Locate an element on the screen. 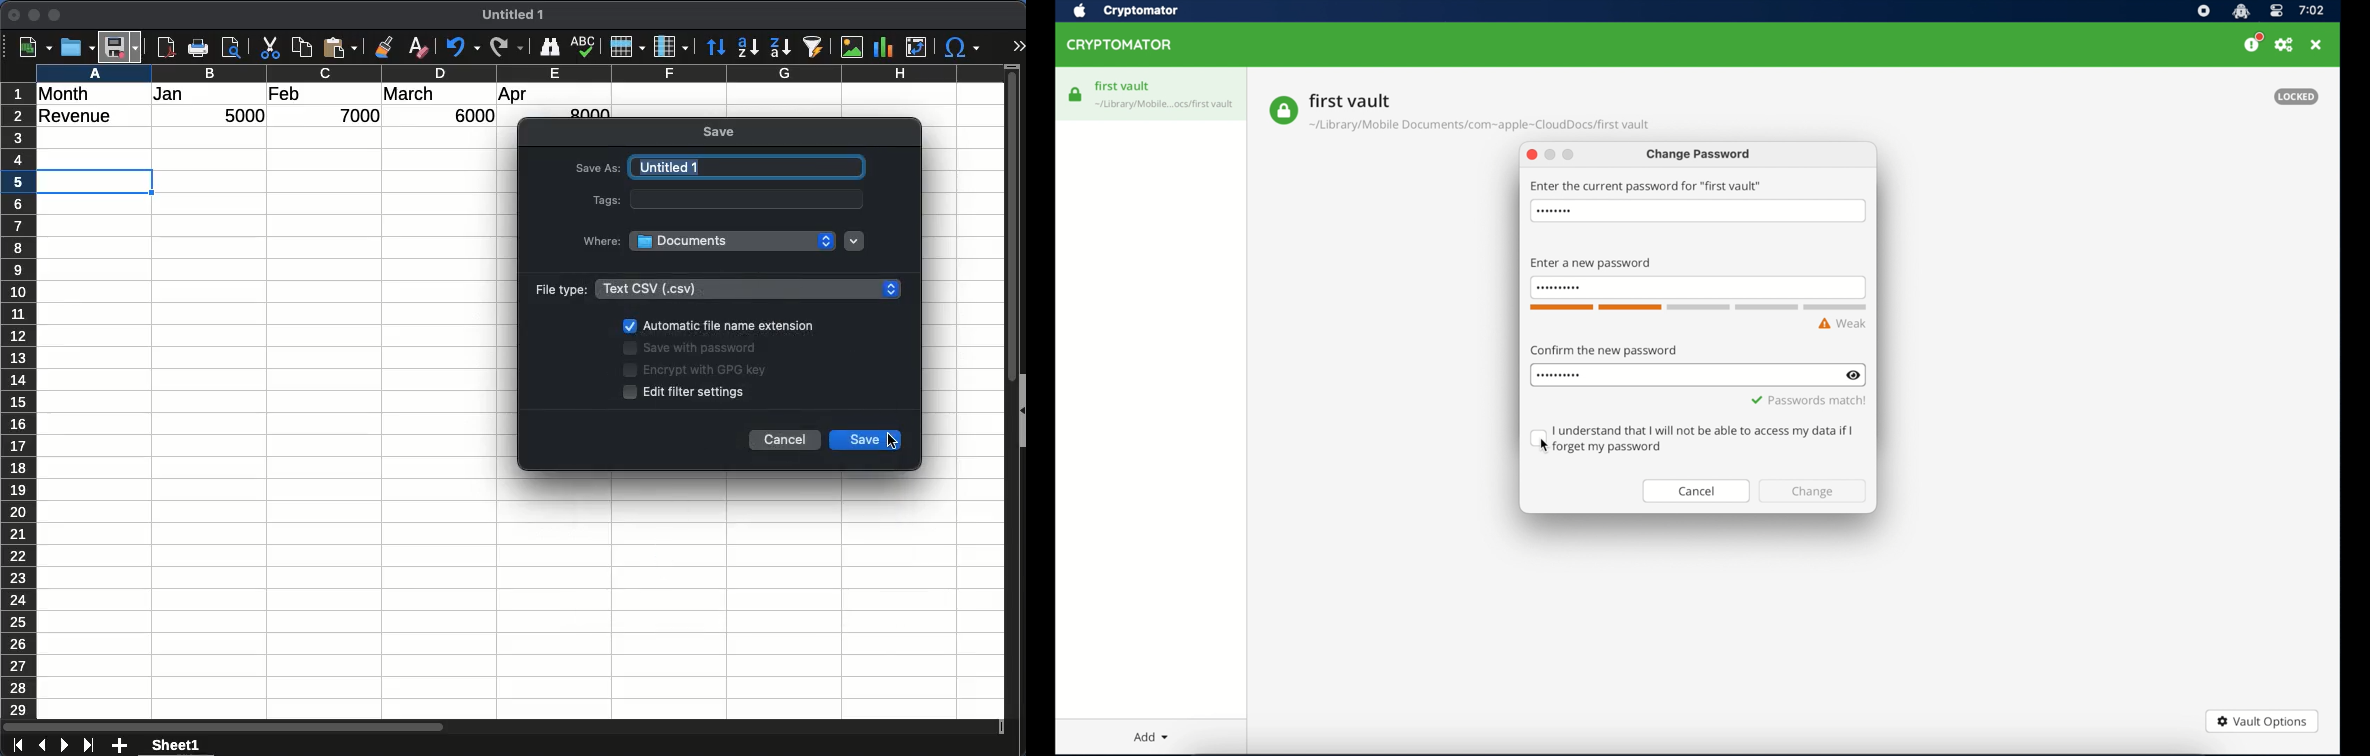 The image size is (2380, 756). text csv (.csv) is located at coordinates (747, 288).